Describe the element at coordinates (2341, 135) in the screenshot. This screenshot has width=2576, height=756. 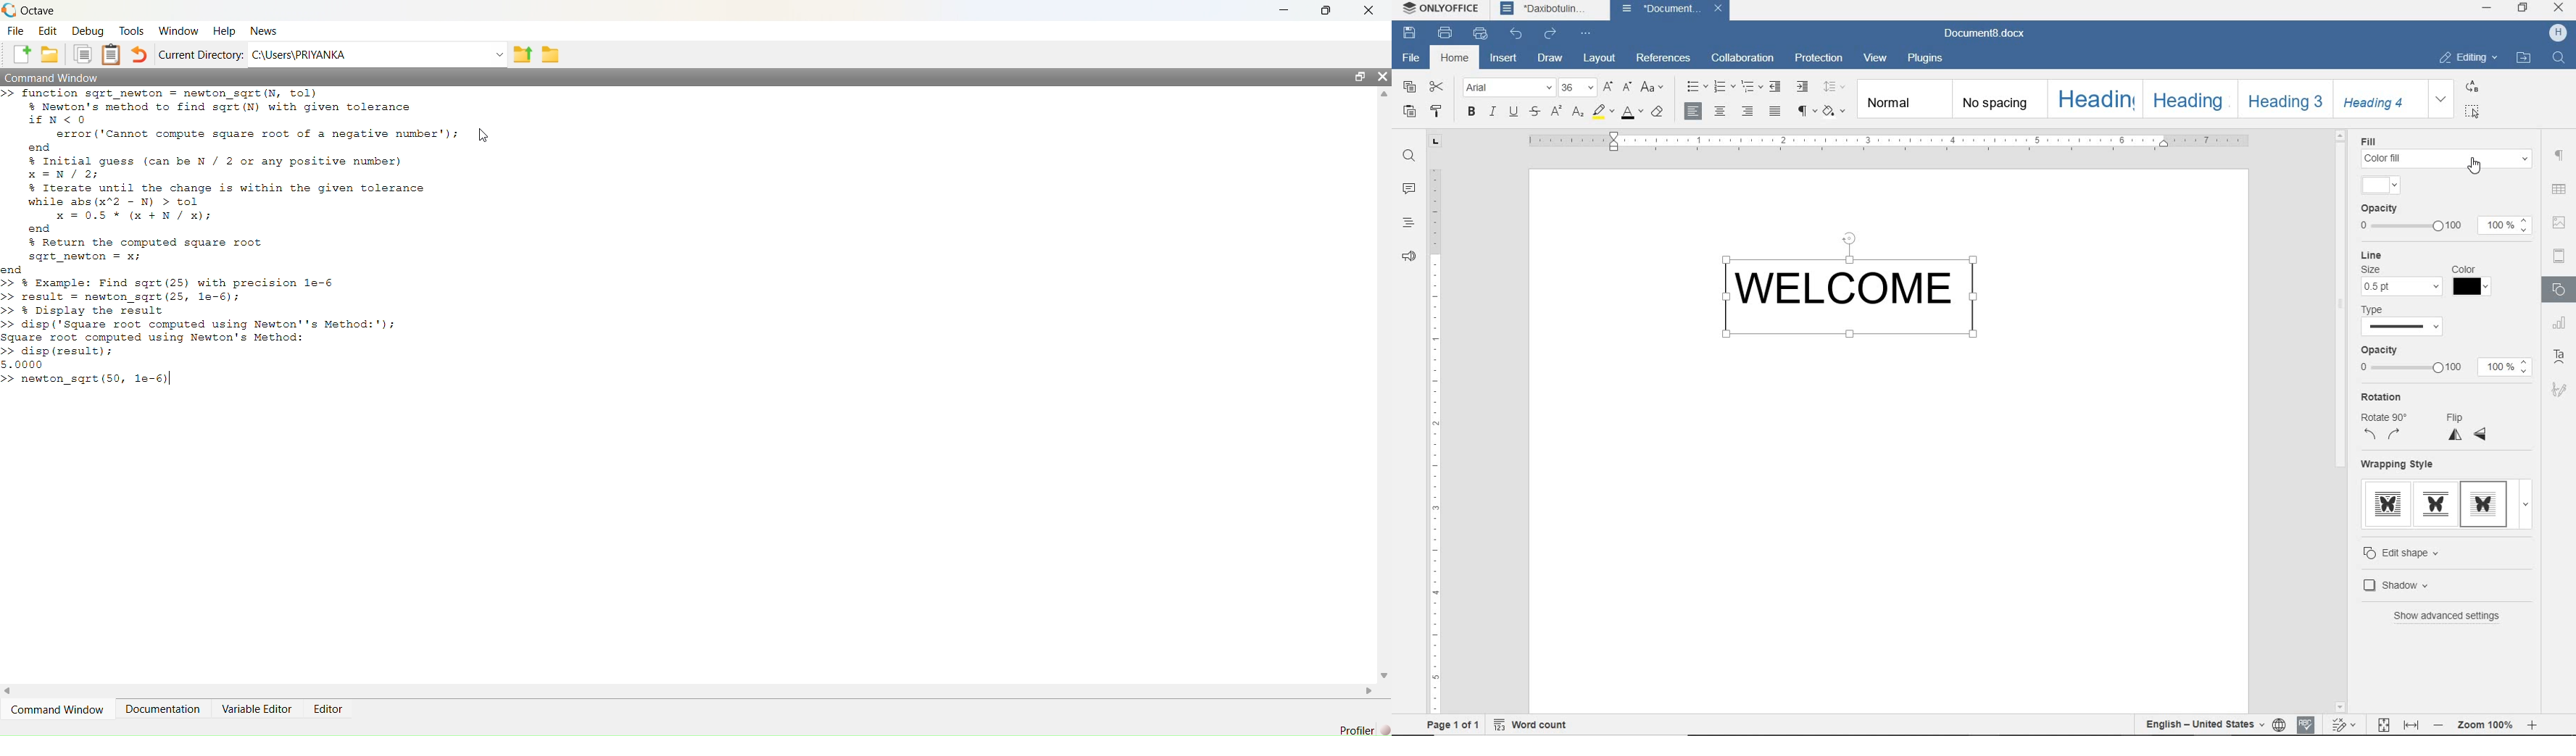
I see `Scroll Up` at that location.